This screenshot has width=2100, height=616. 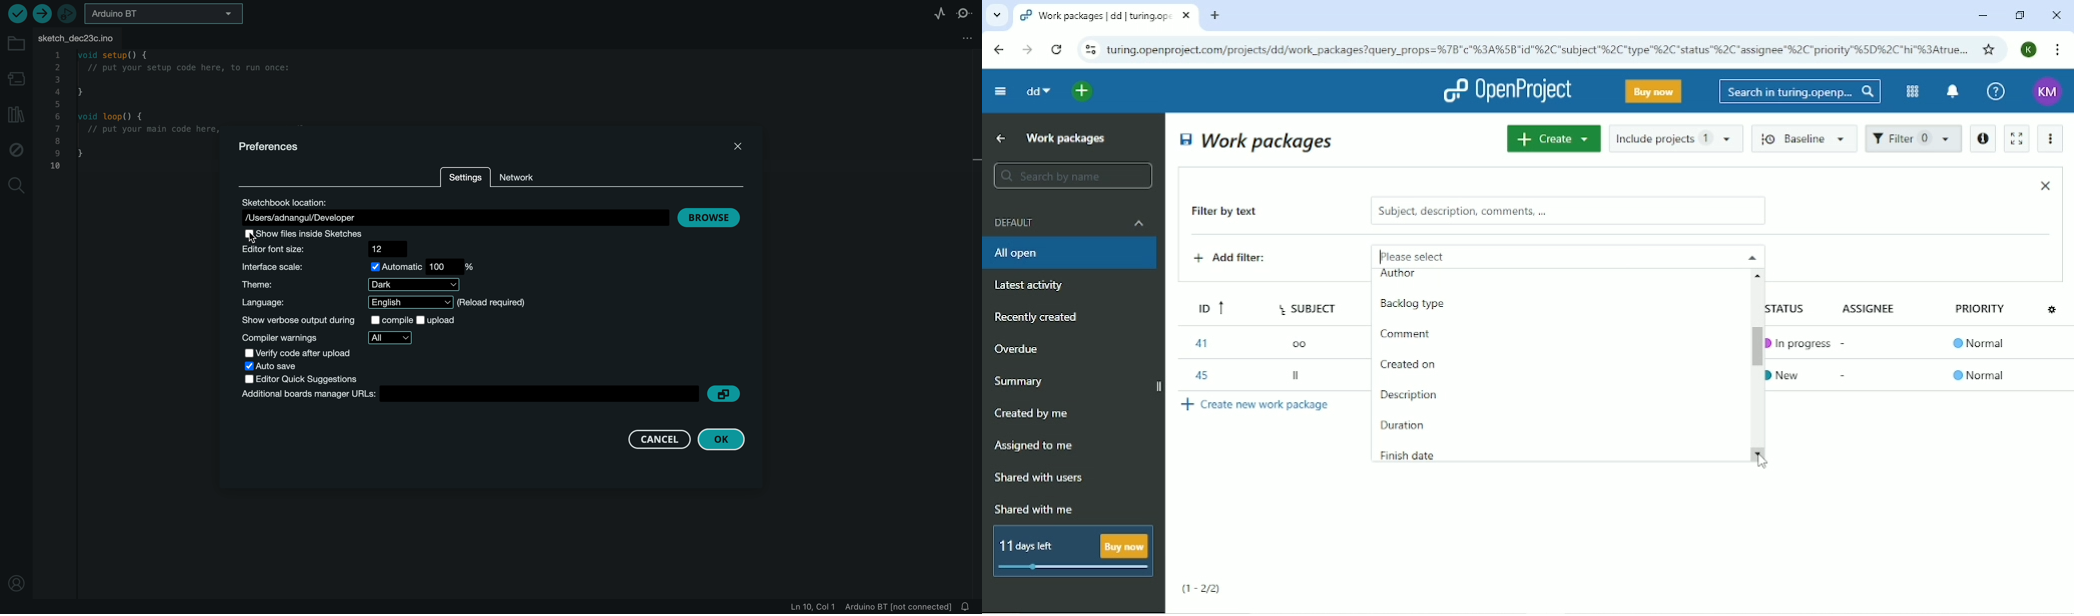 I want to click on In progress, so click(x=1798, y=343).